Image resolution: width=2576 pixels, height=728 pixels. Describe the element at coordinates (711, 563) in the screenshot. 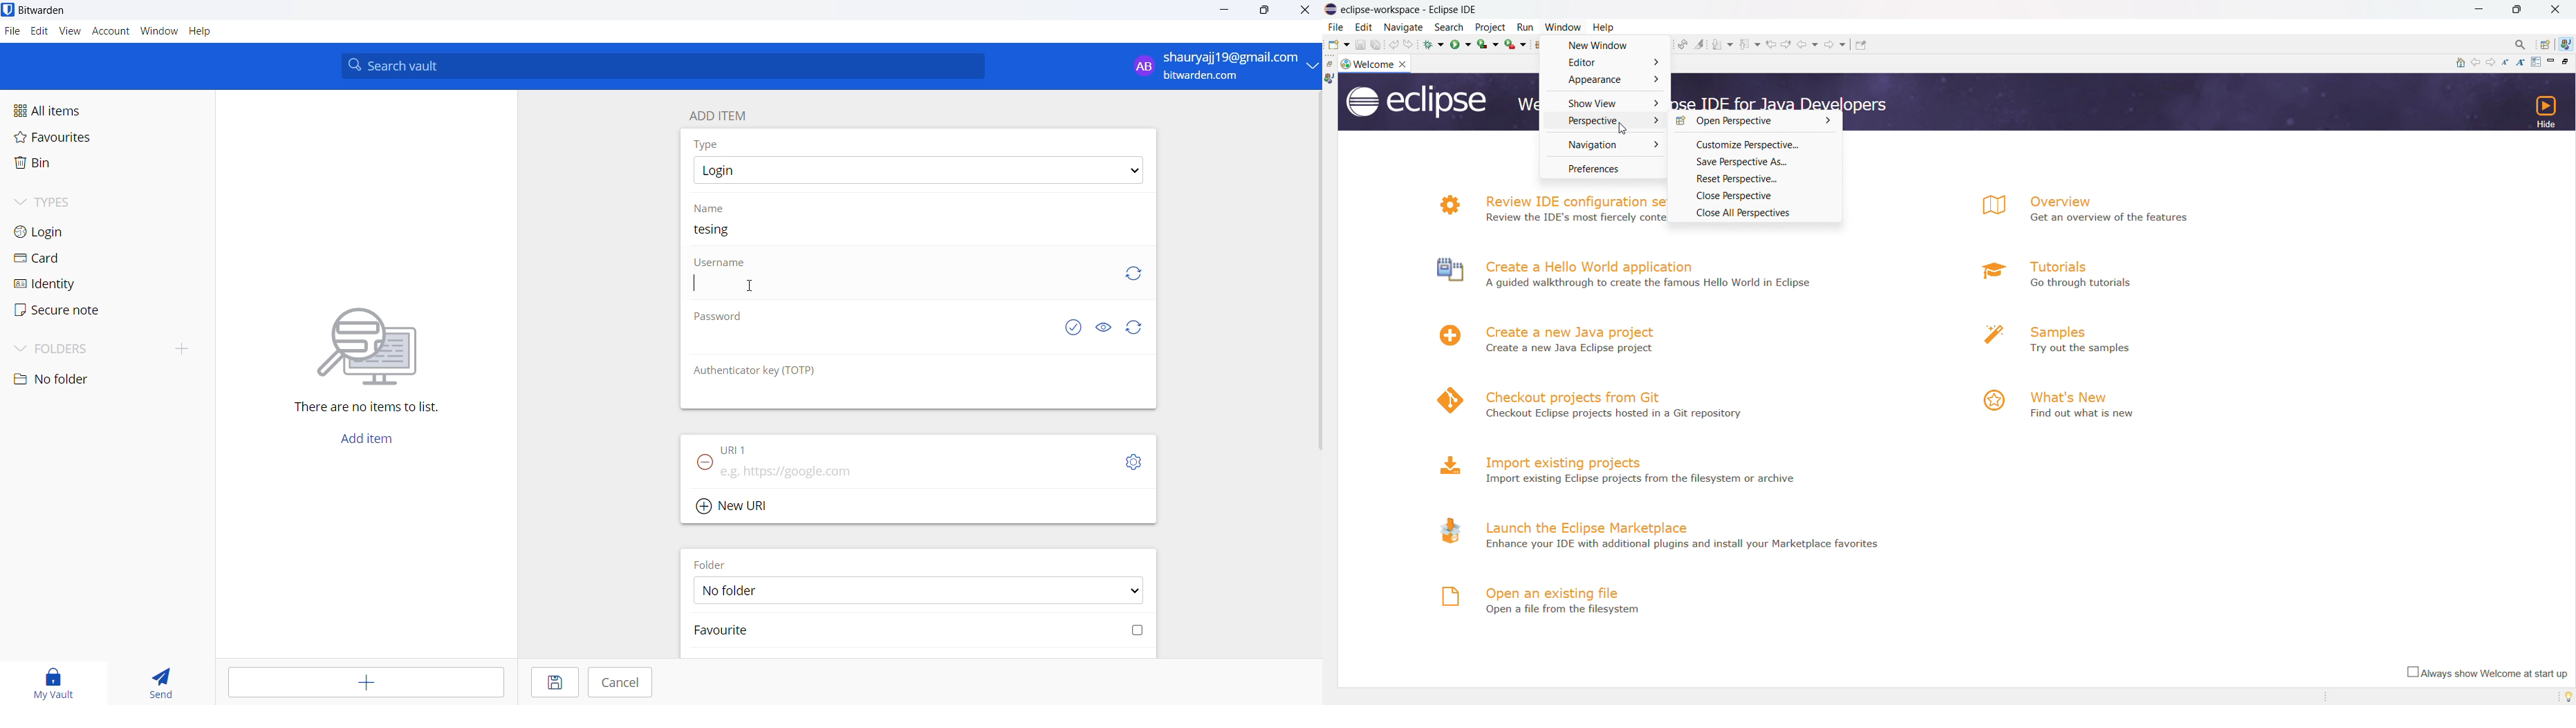

I see `FOLDER` at that location.